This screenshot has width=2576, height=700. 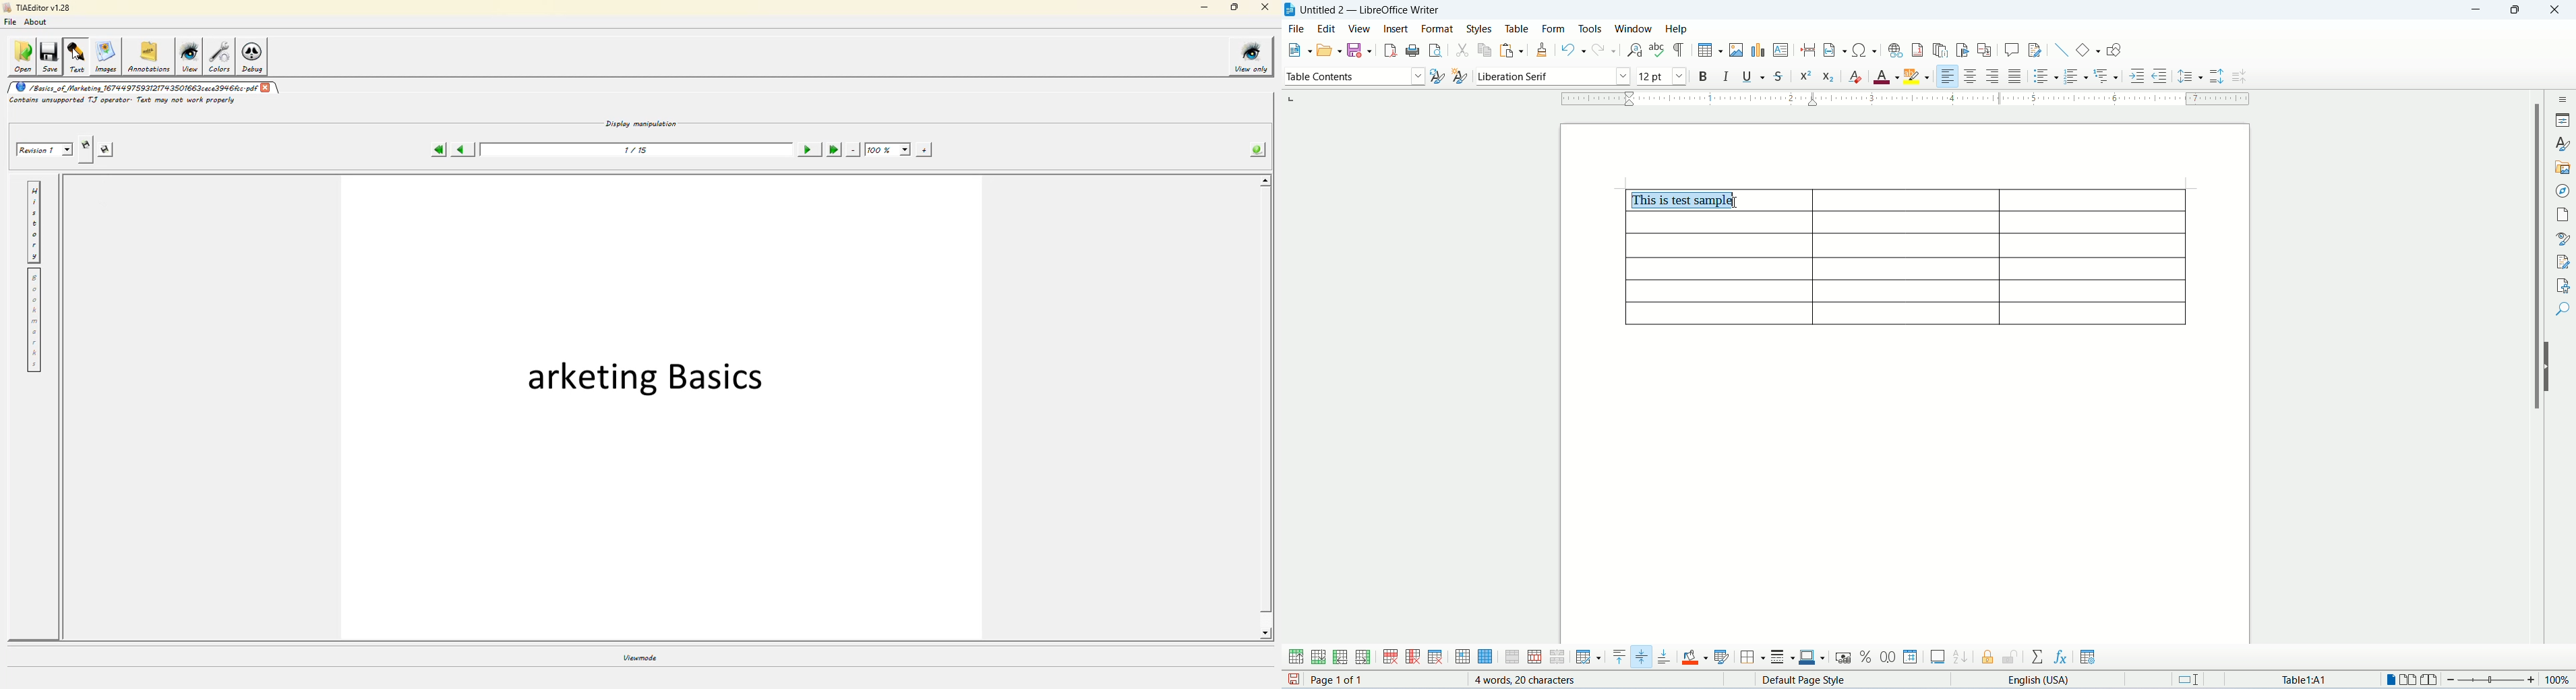 What do you see at coordinates (1941, 51) in the screenshot?
I see `insert endnote` at bounding box center [1941, 51].